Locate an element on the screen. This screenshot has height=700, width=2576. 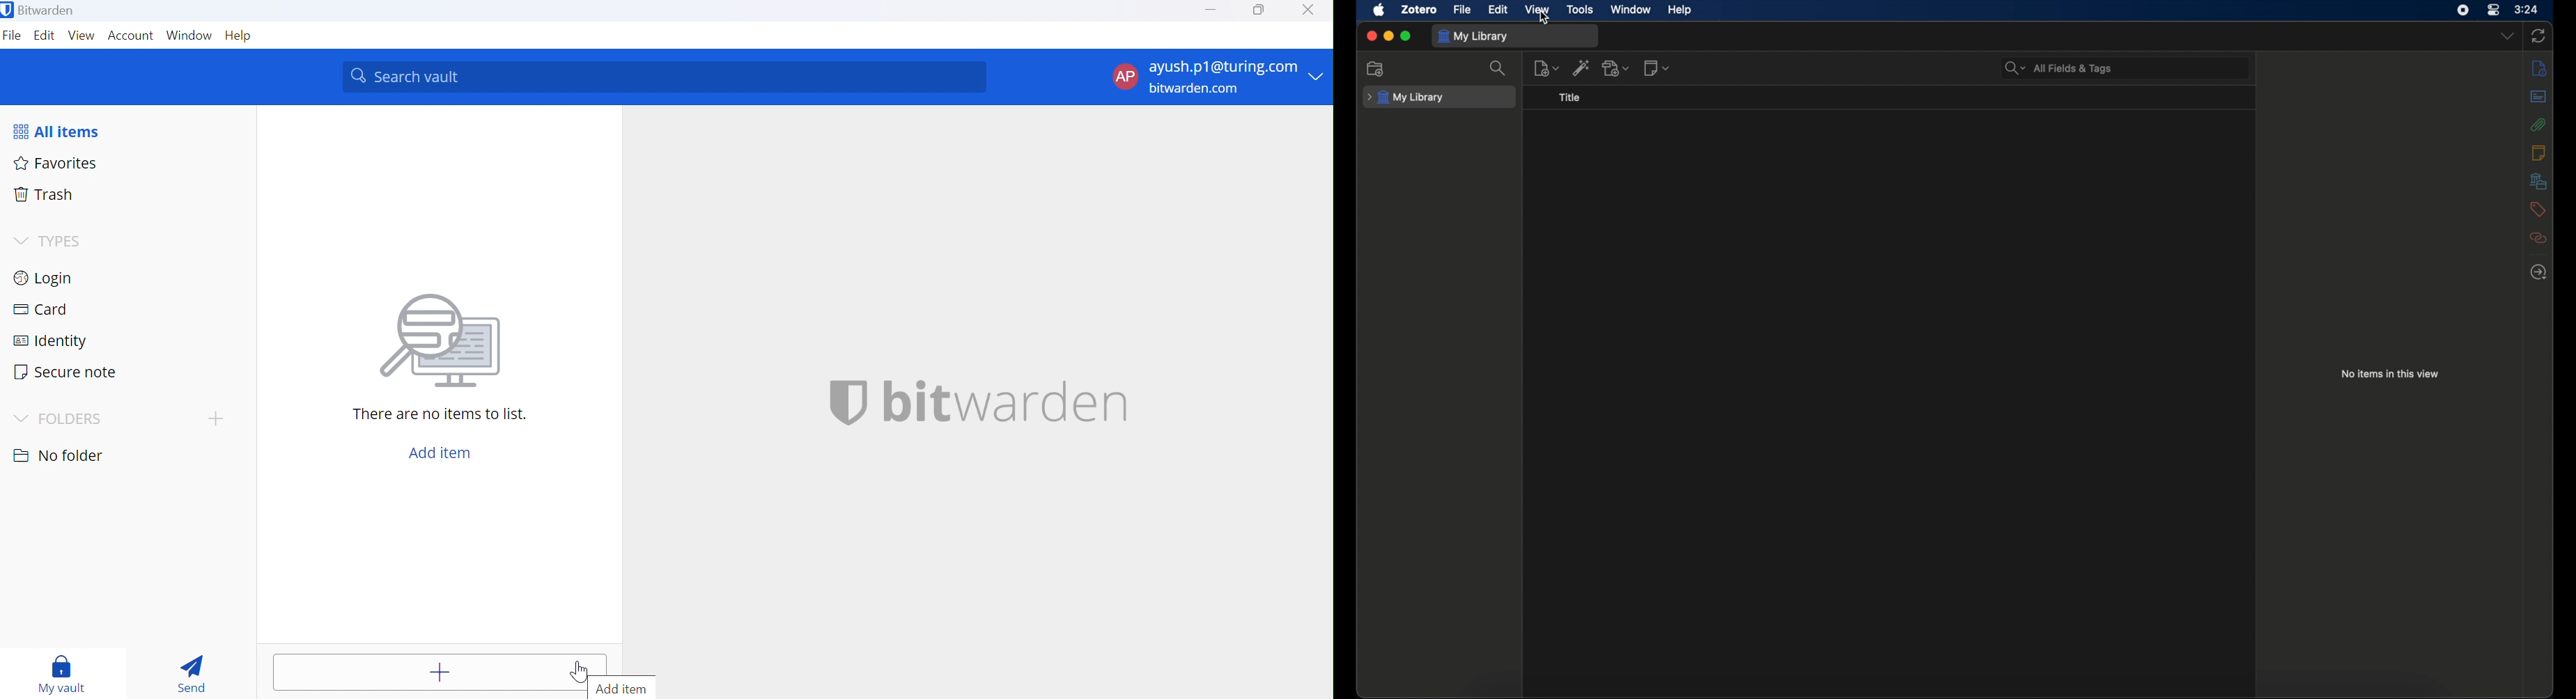
close is located at coordinates (1372, 36).